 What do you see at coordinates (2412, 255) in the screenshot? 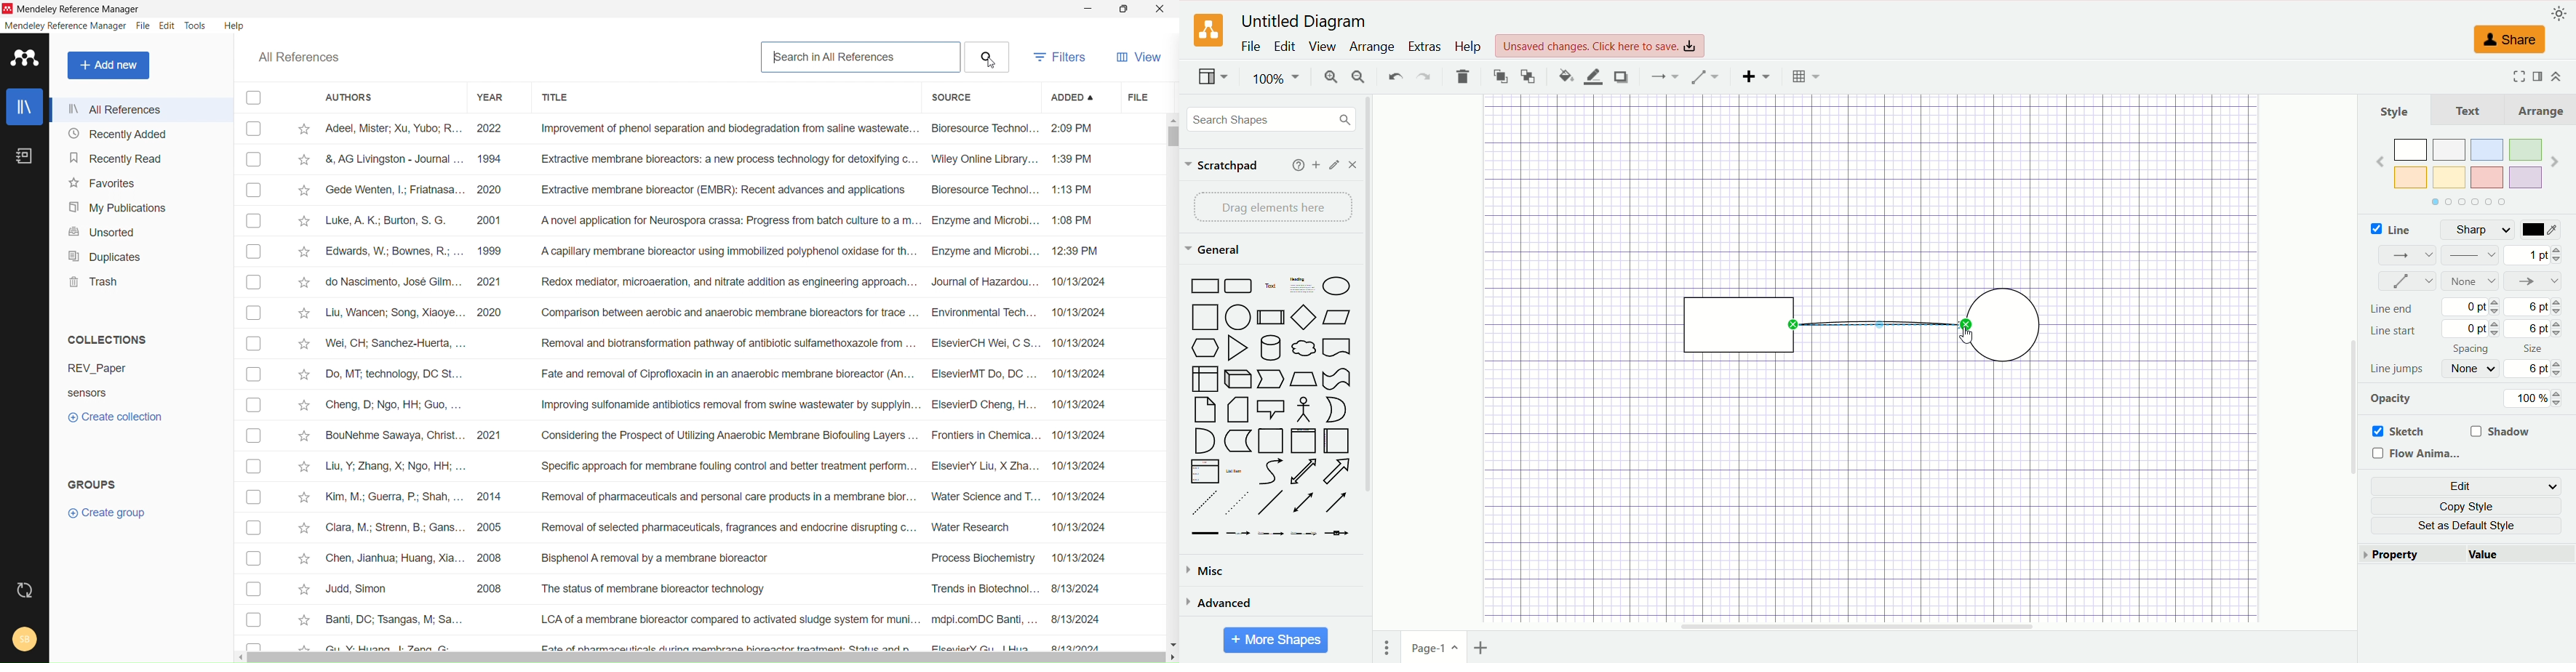
I see `connections` at bounding box center [2412, 255].